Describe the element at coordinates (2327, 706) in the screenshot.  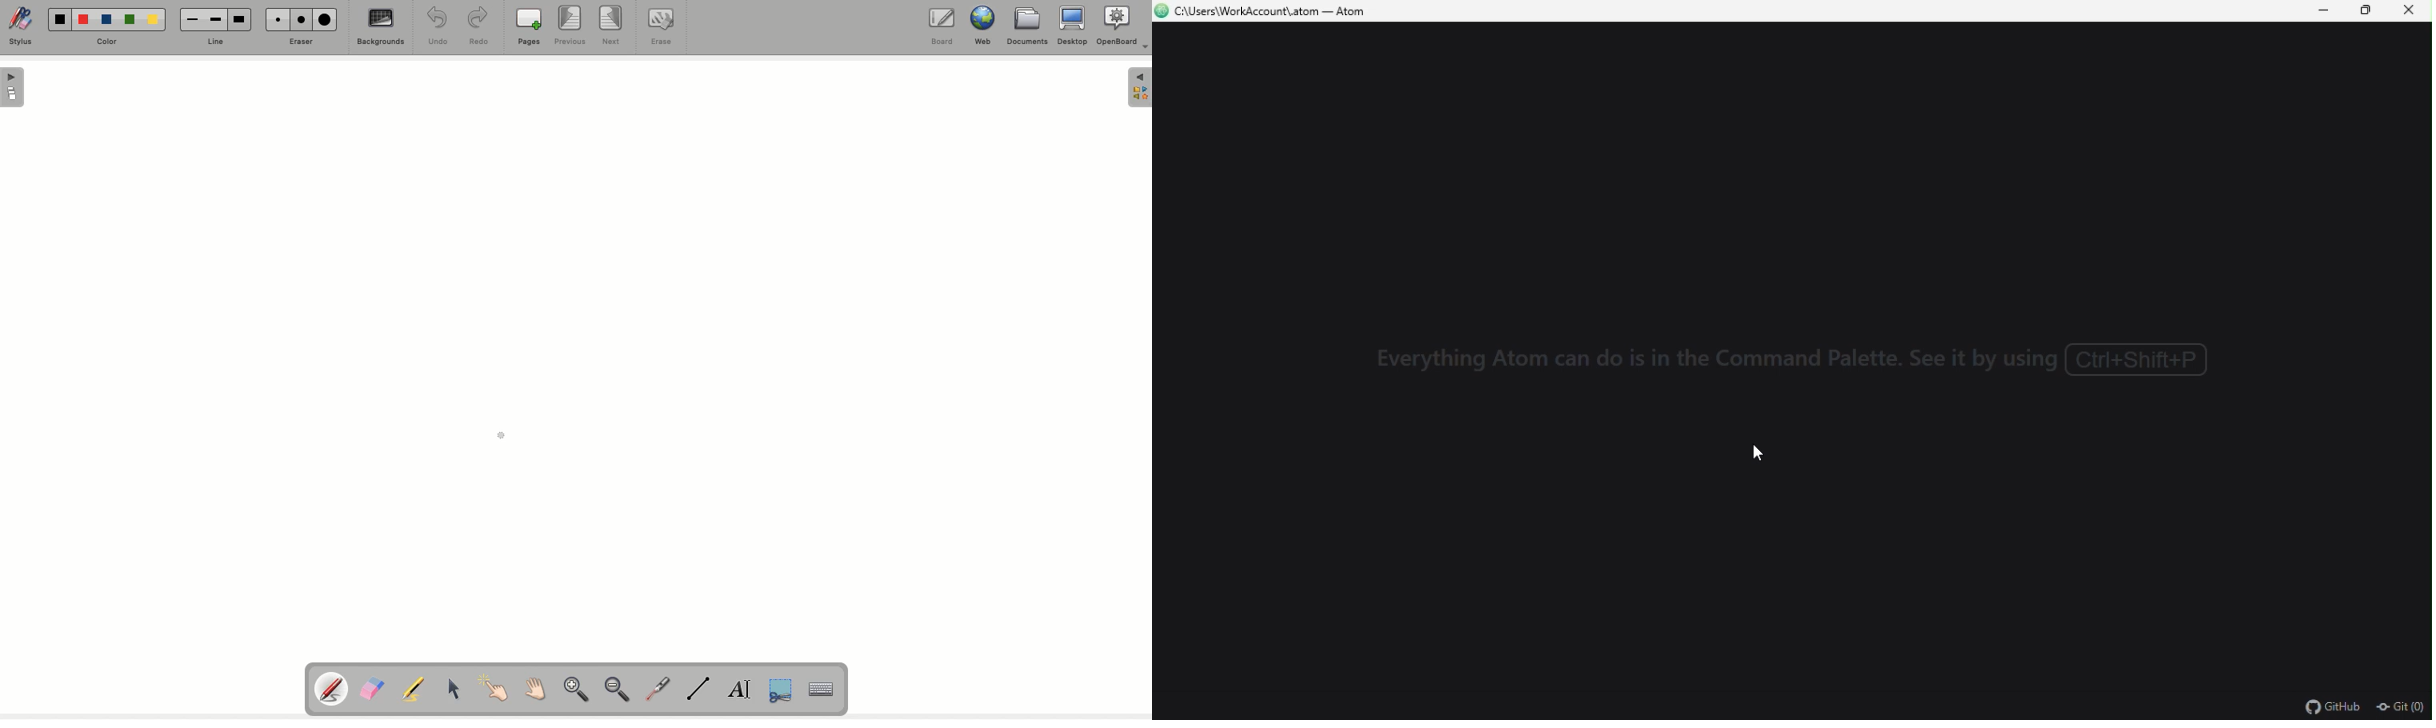
I see `github` at that location.